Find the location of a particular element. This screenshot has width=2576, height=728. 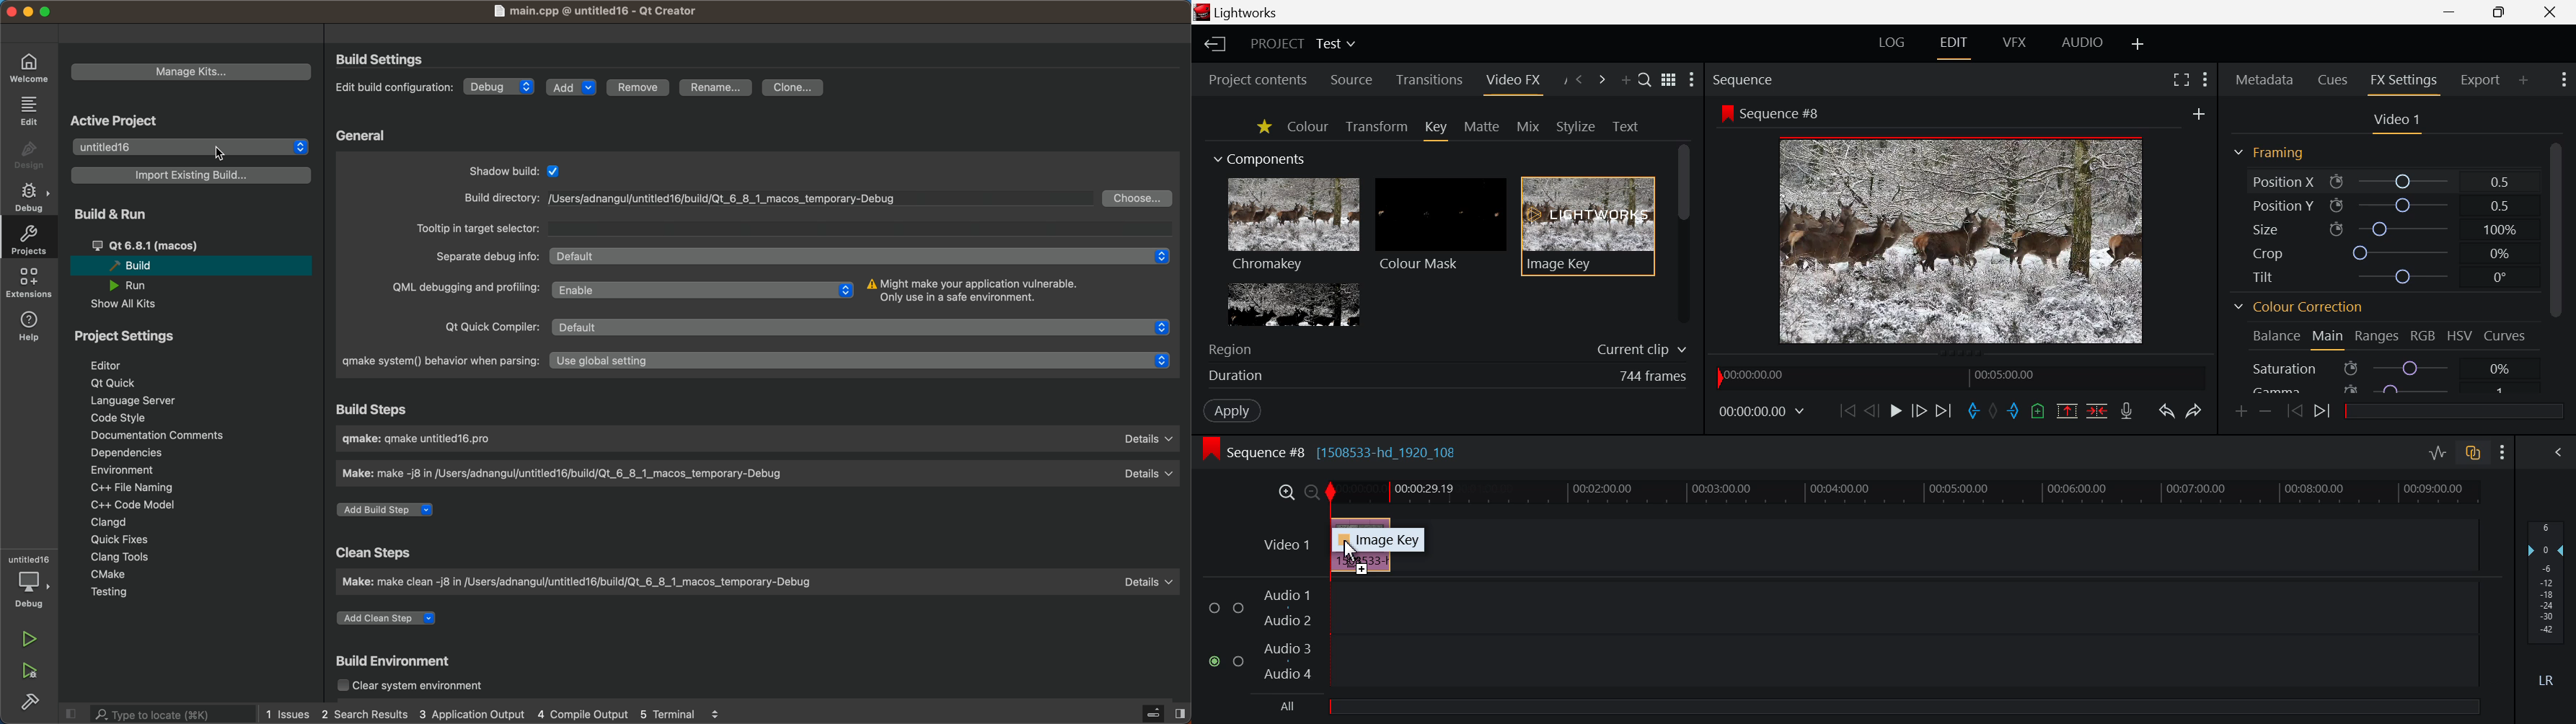

debug is located at coordinates (501, 89).